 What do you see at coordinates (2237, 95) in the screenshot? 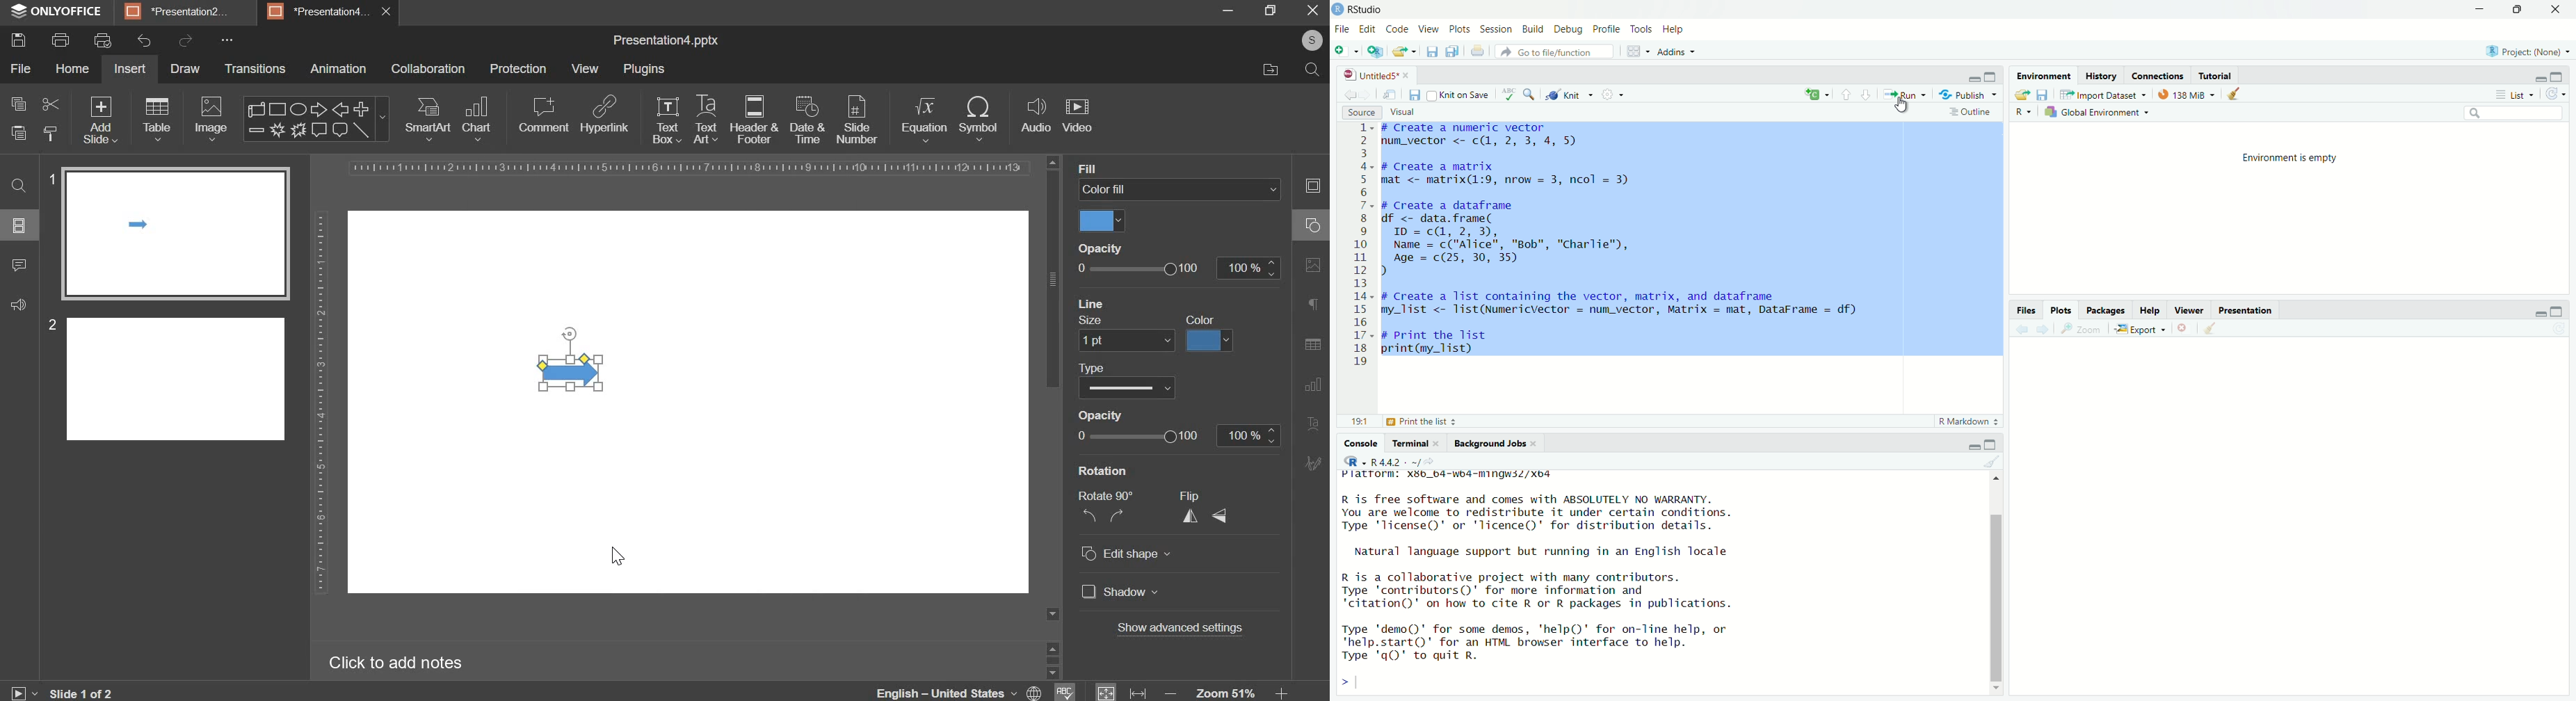
I see `clear` at bounding box center [2237, 95].